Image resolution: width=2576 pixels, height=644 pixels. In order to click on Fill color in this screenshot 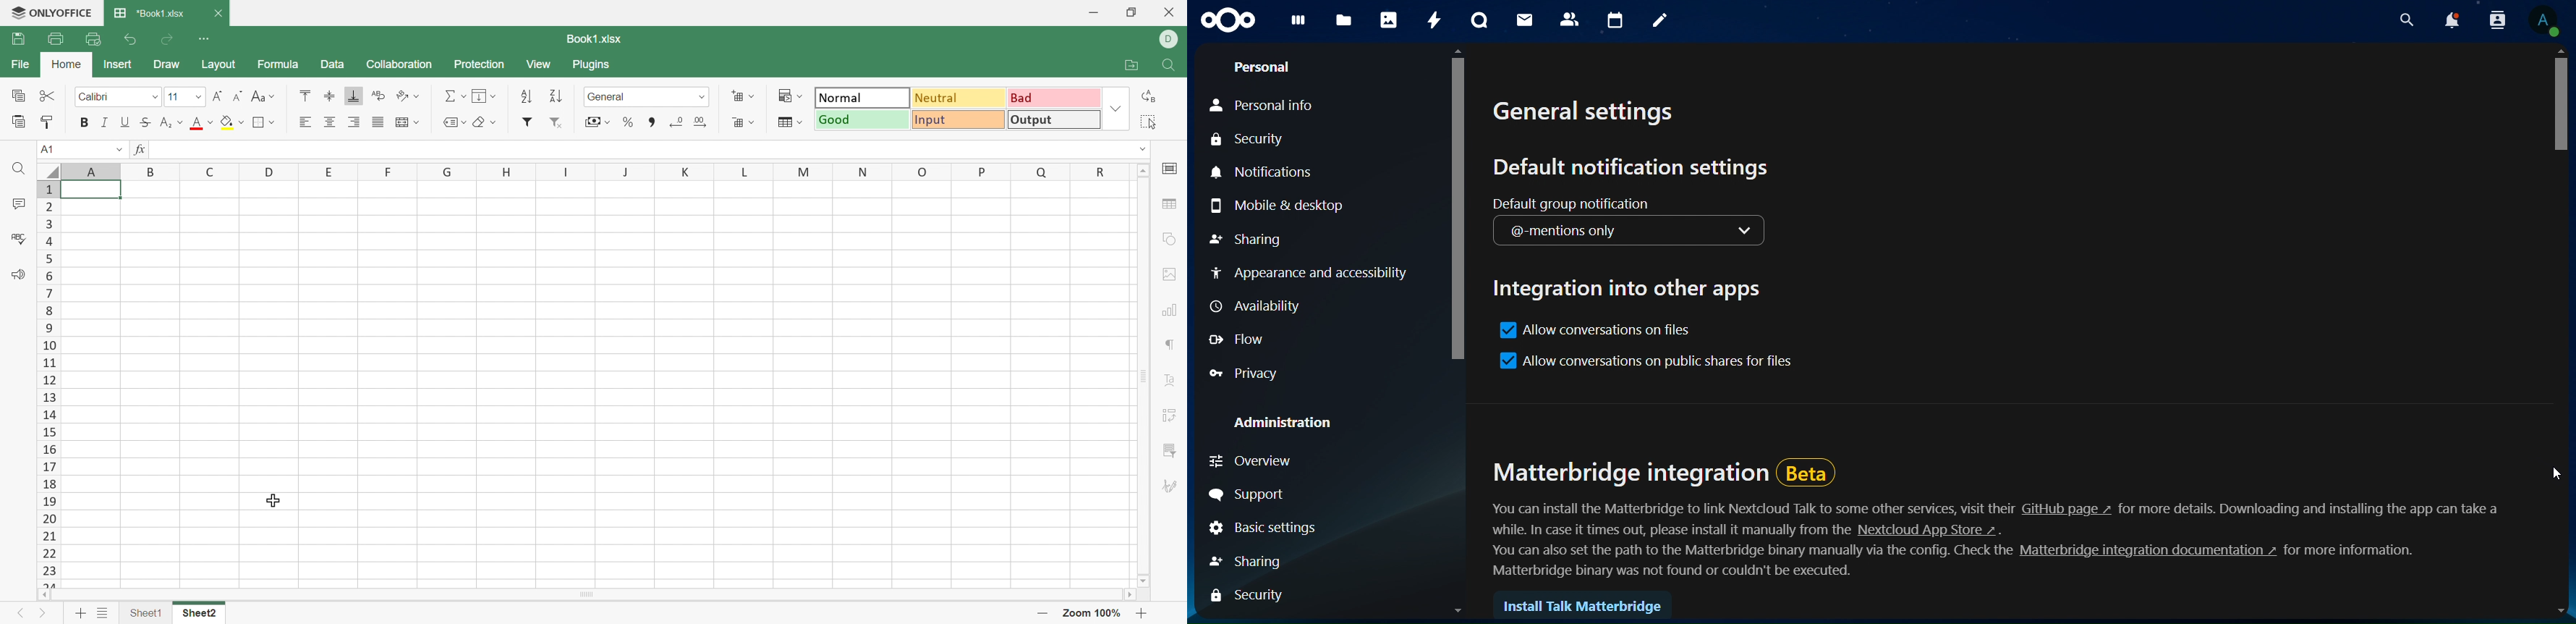, I will do `click(225, 119)`.